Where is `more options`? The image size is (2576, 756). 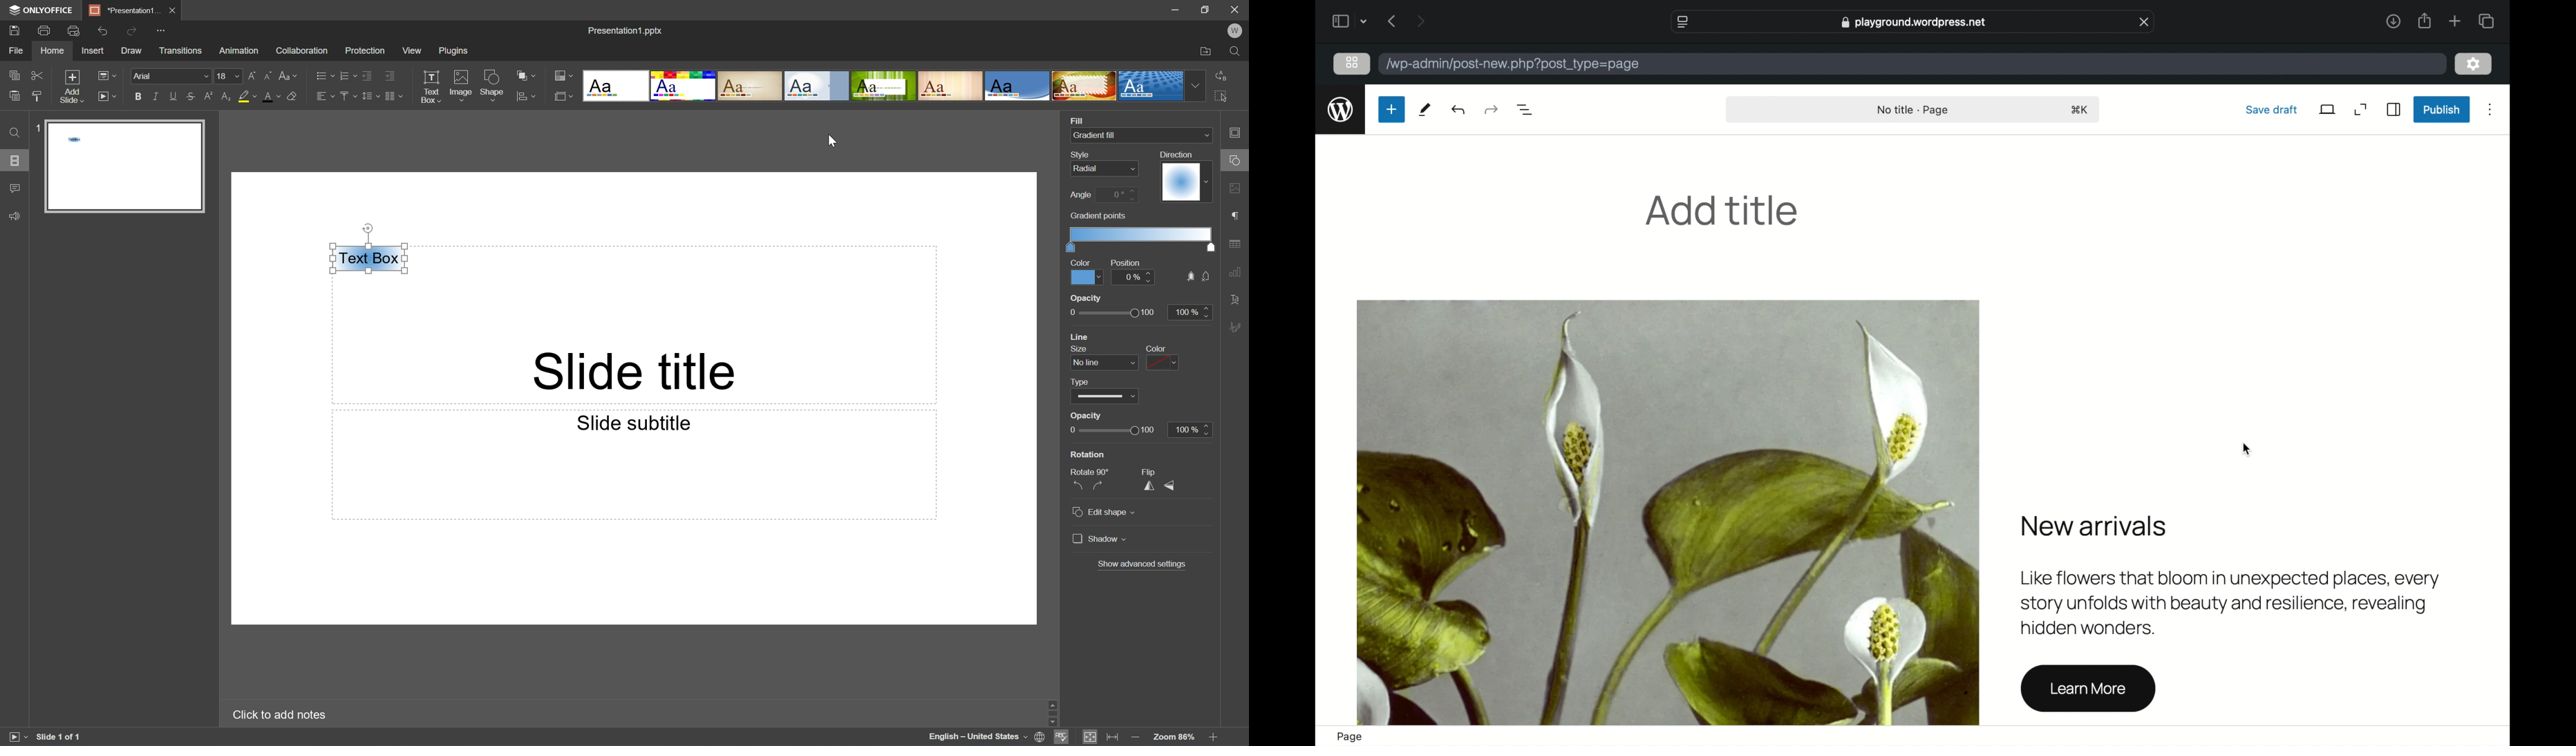 more options is located at coordinates (2490, 110).